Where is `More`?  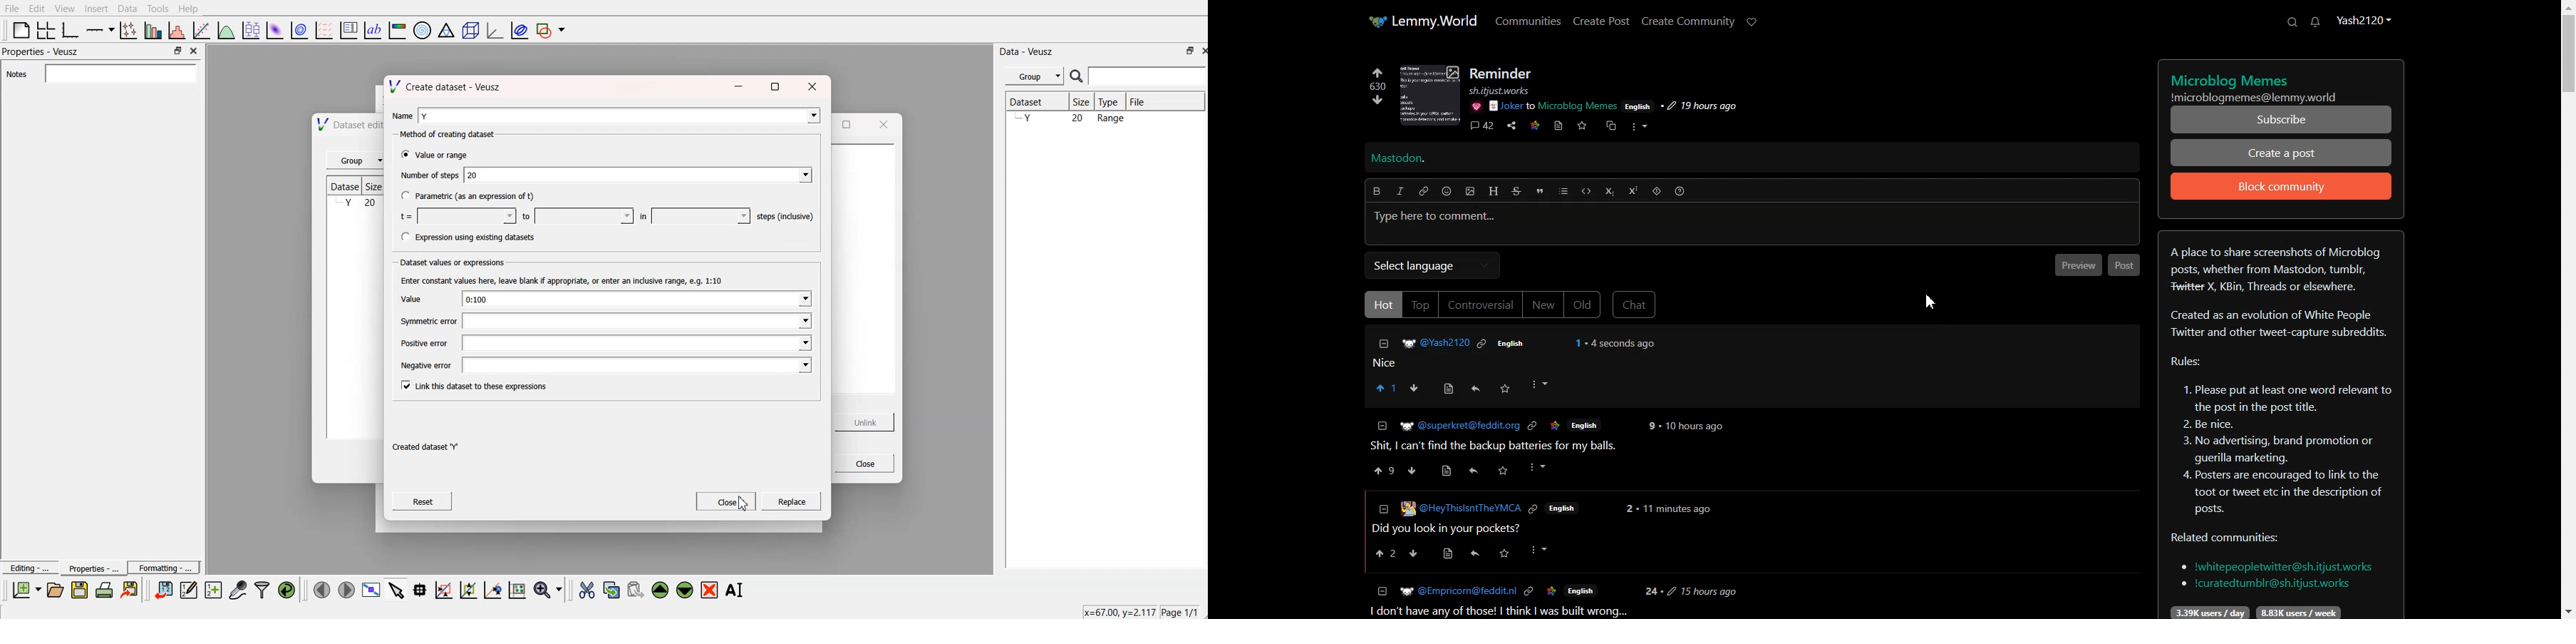
More is located at coordinates (1639, 127).